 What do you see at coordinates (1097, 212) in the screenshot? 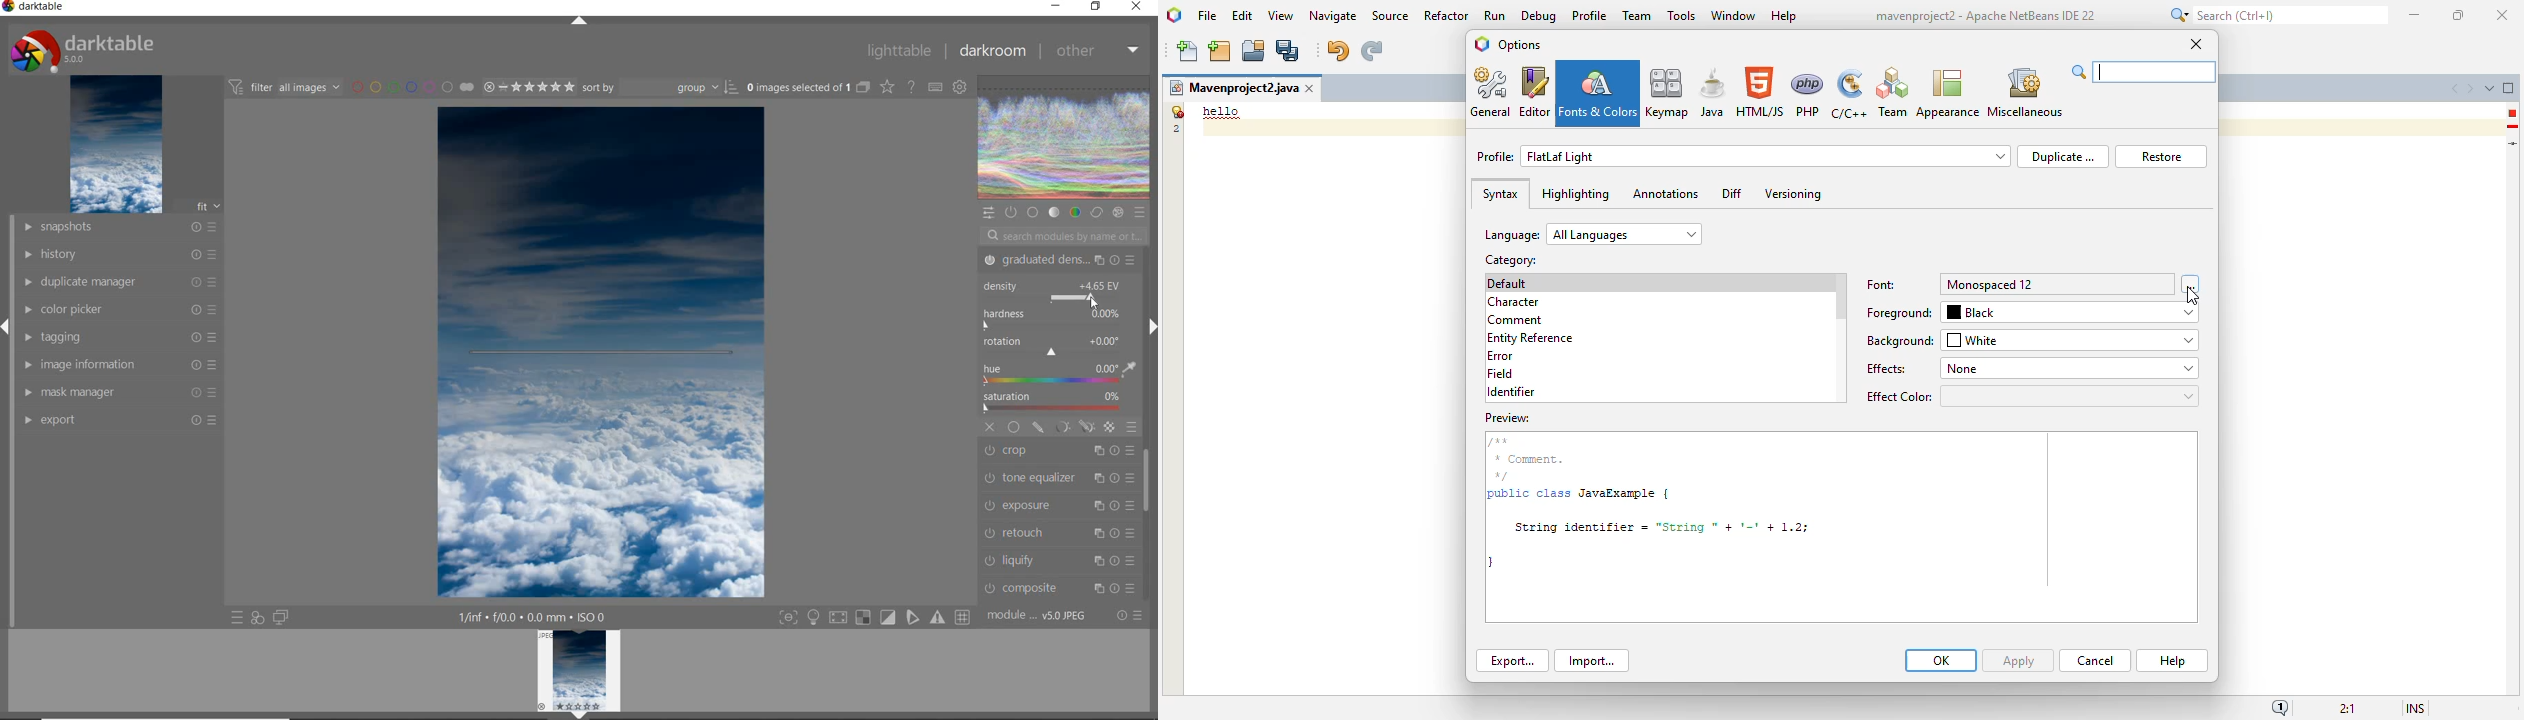
I see `CORRECT` at bounding box center [1097, 212].